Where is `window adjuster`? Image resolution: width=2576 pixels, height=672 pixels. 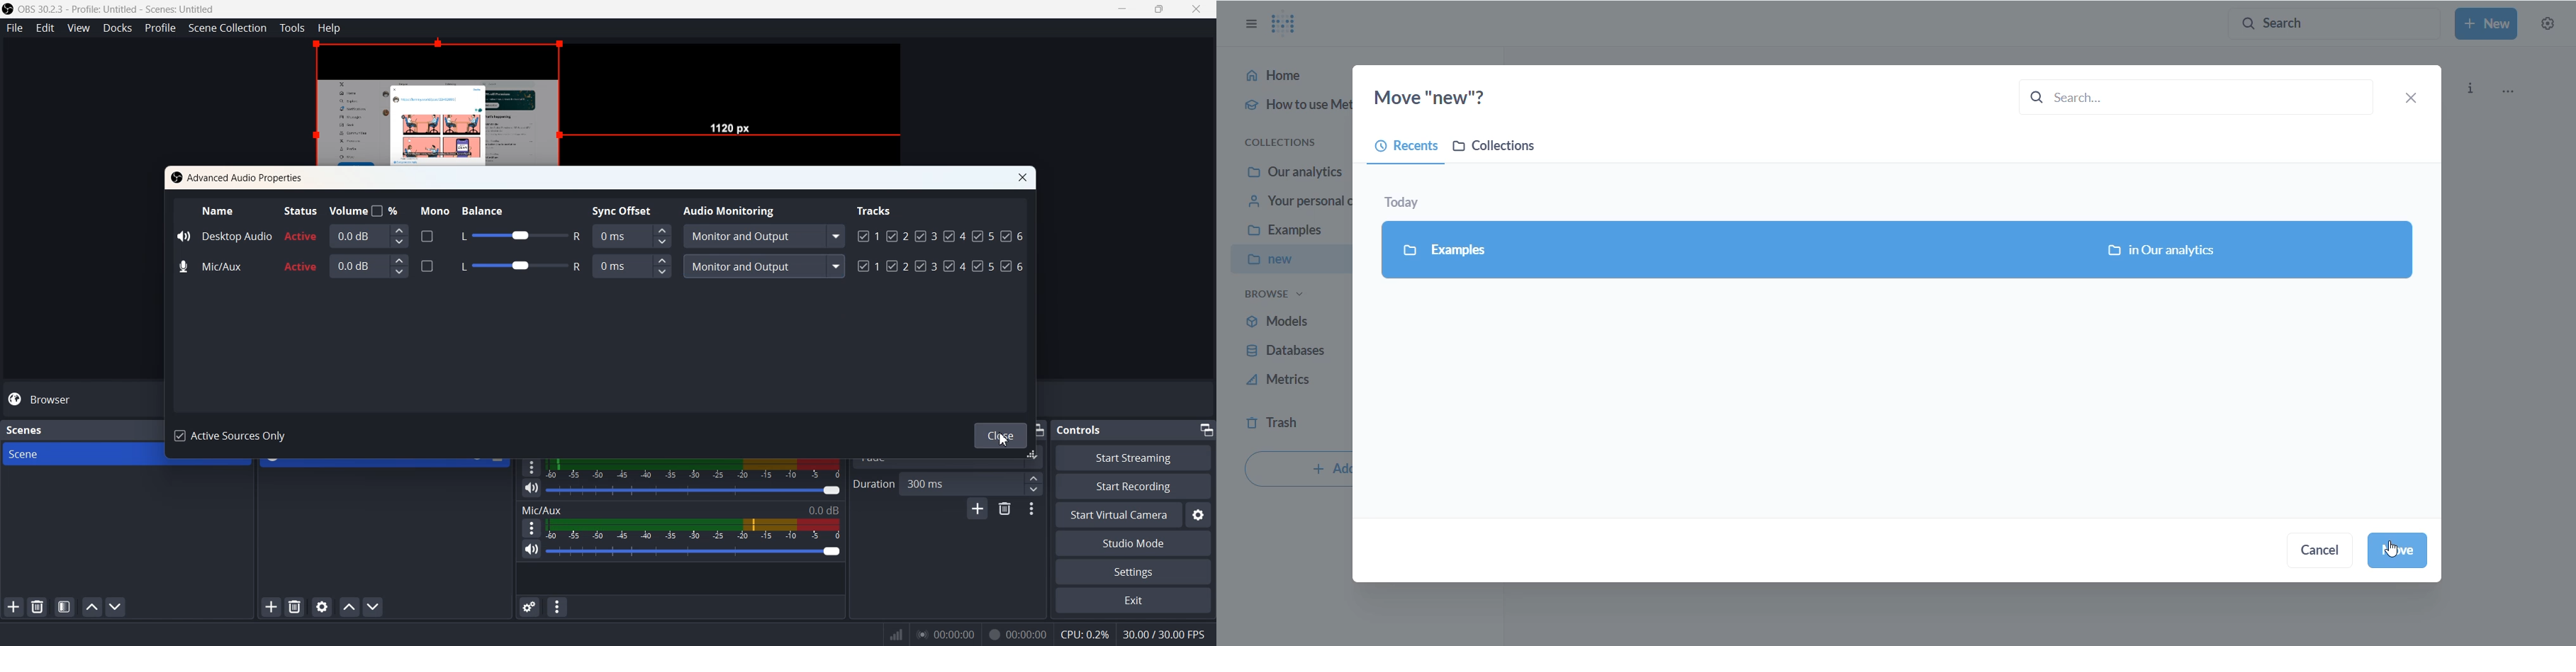
window adjuster is located at coordinates (1034, 456).